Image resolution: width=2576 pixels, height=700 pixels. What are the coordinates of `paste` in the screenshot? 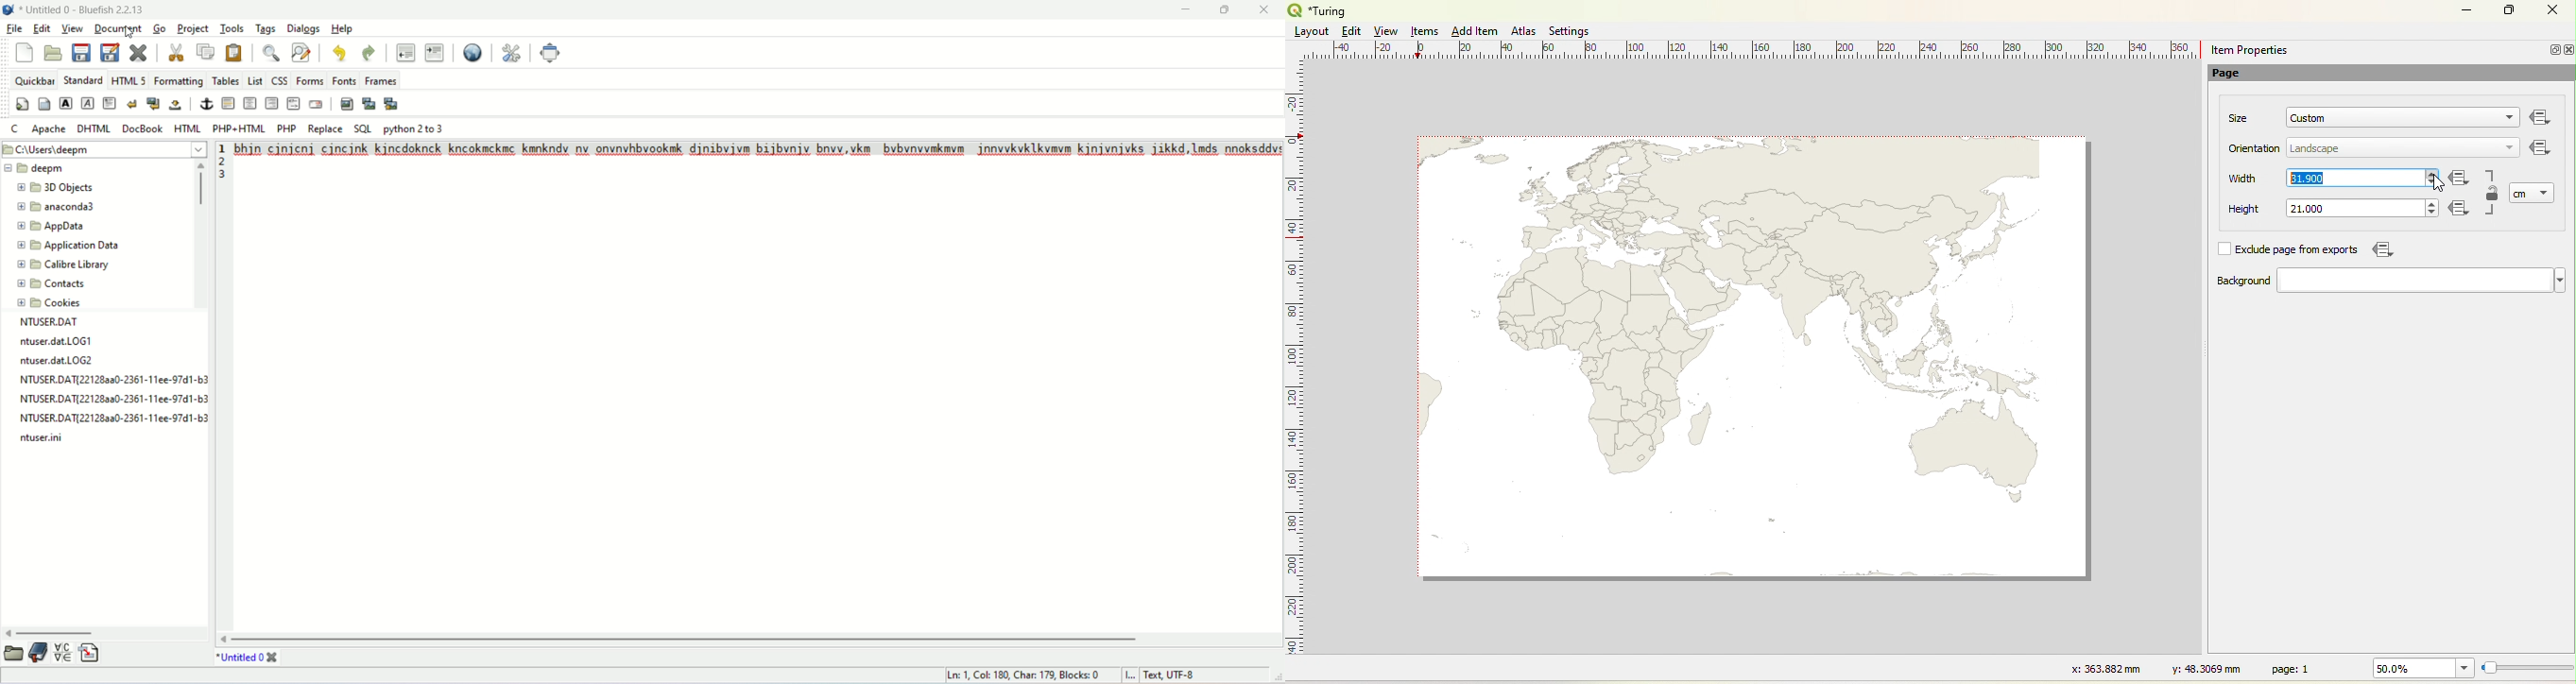 It's located at (234, 52).